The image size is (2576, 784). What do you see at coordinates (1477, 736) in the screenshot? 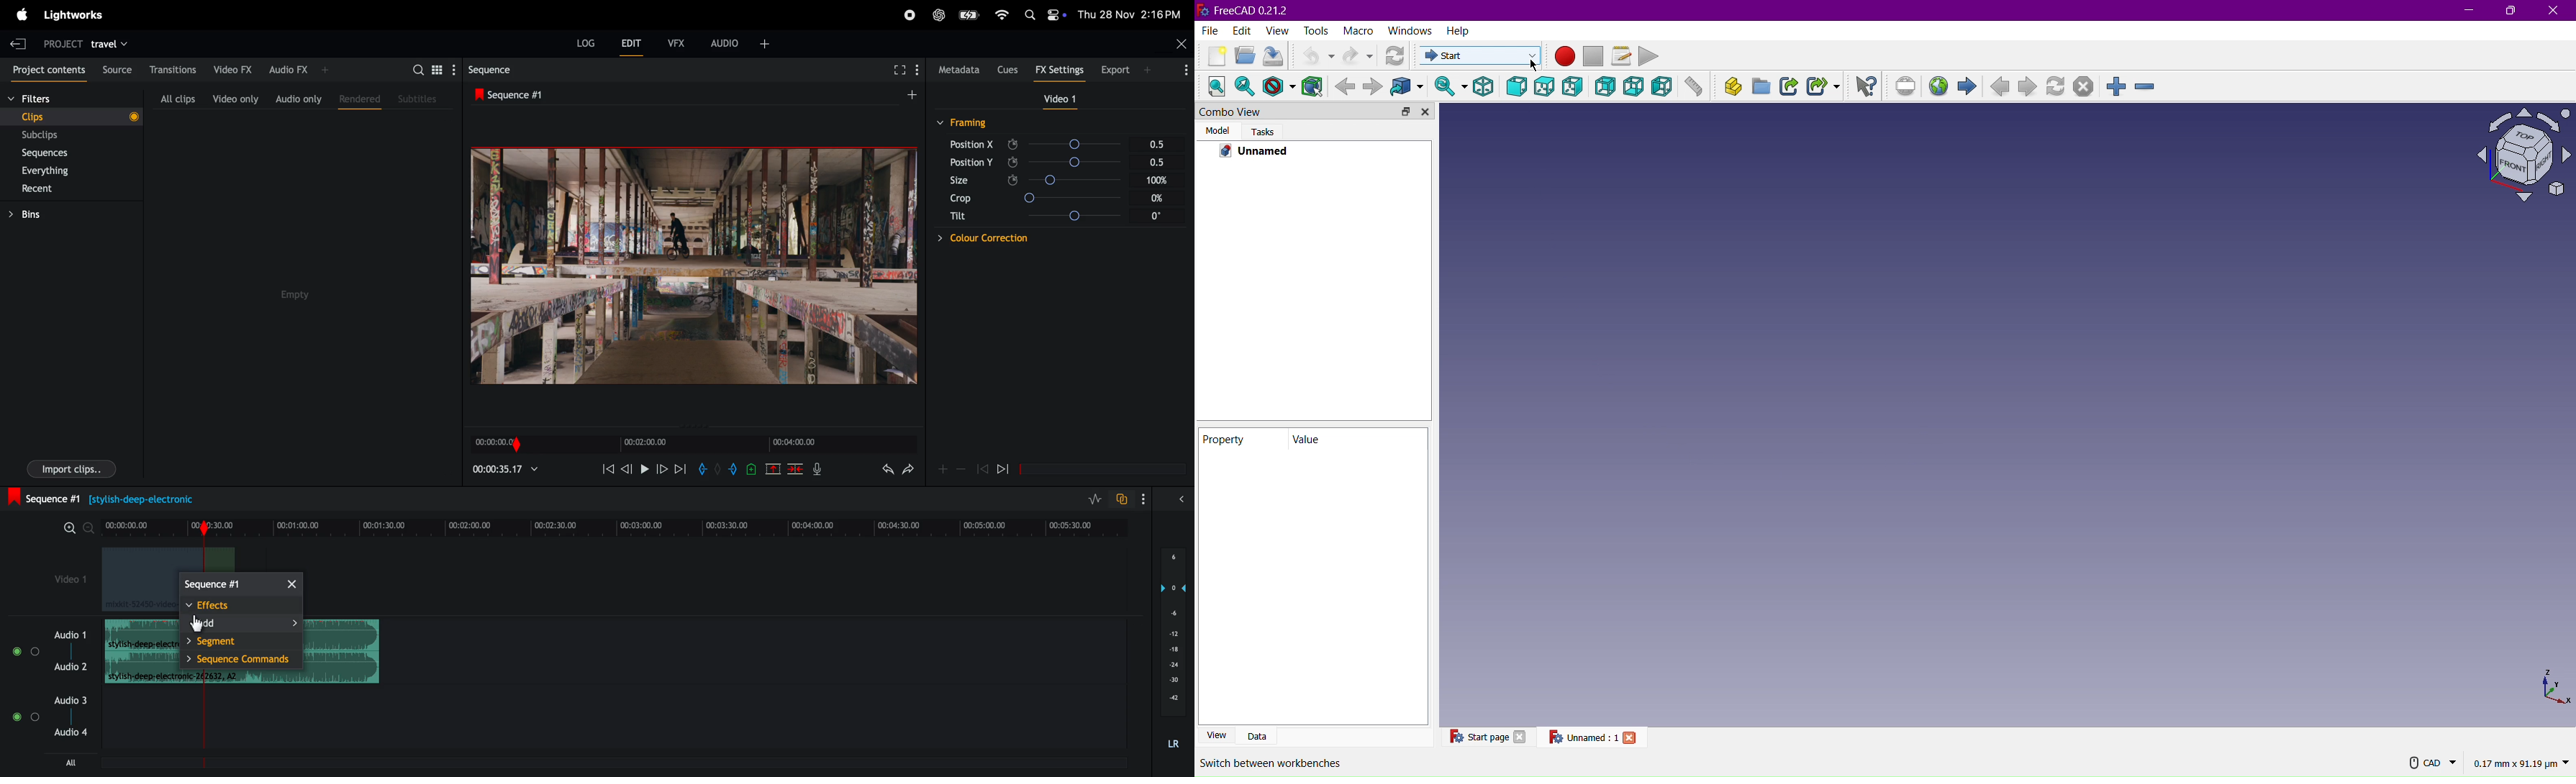
I see `Start page` at bounding box center [1477, 736].